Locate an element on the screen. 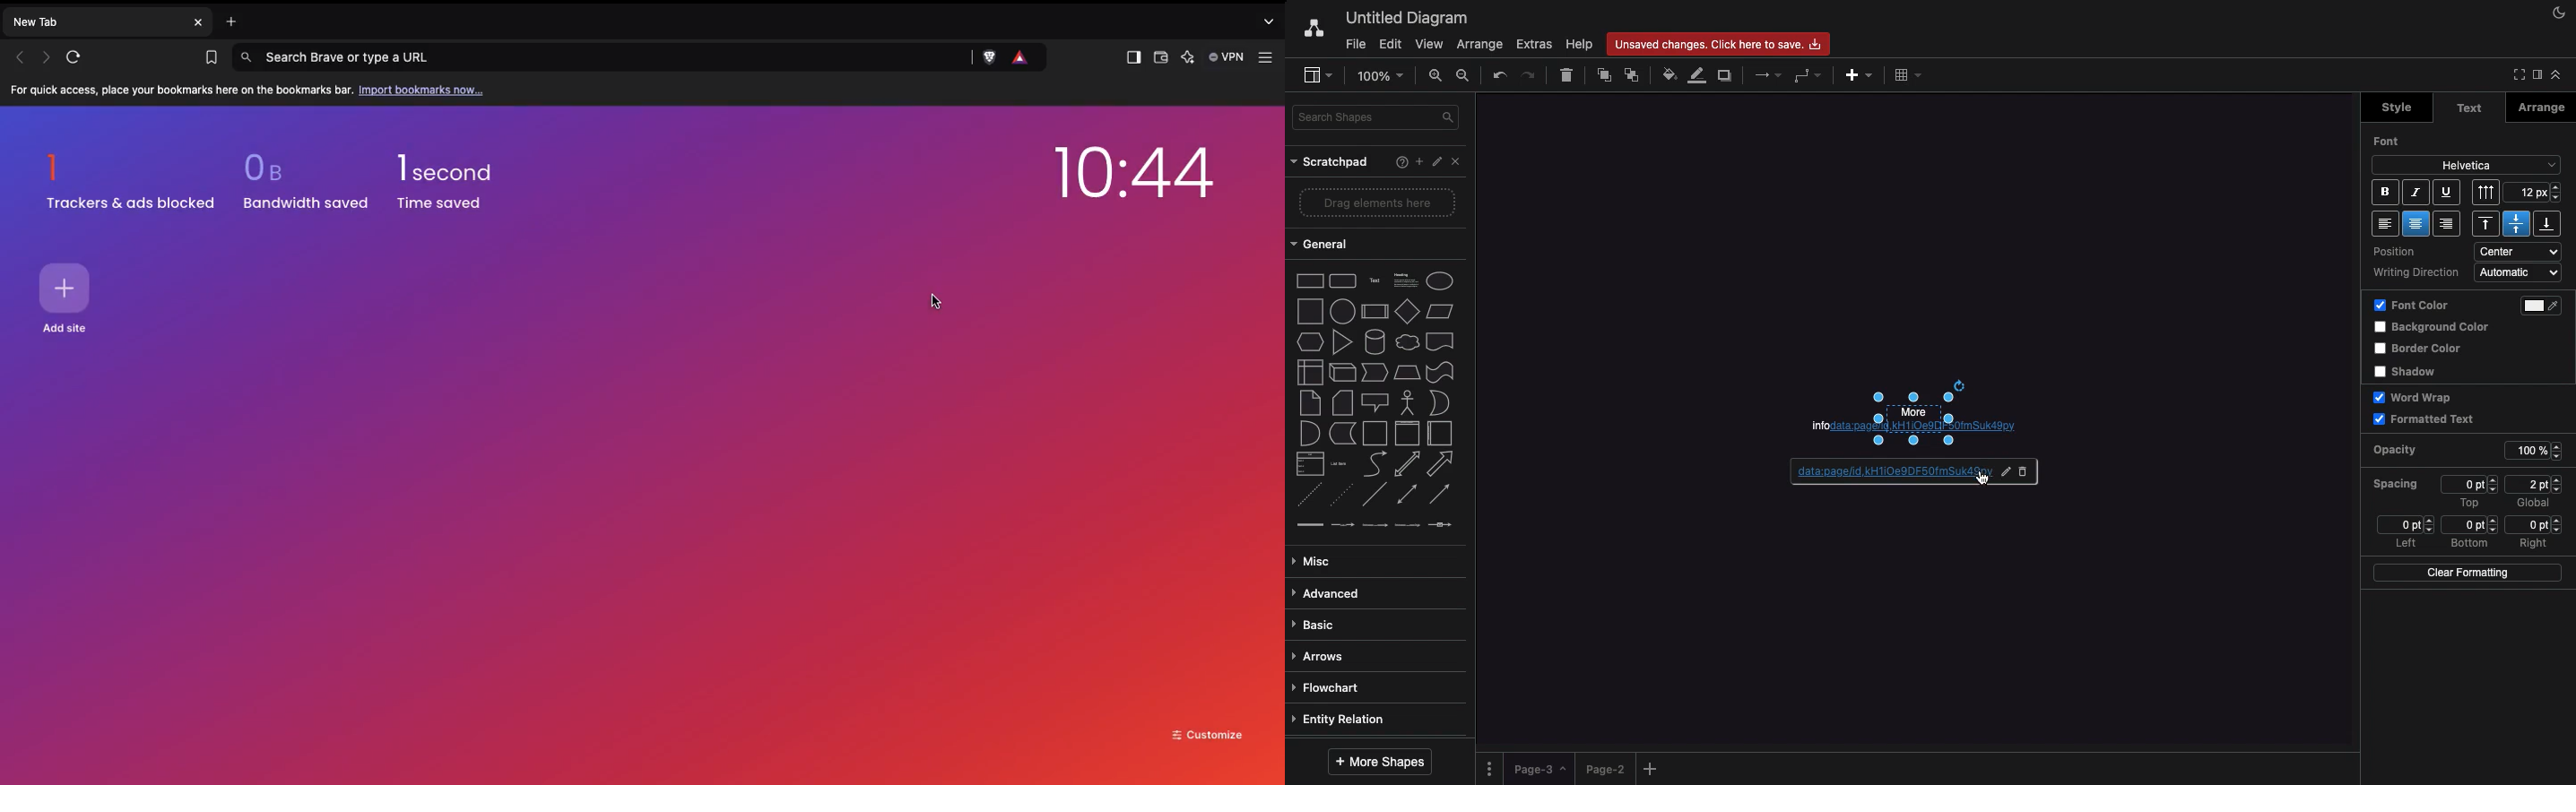 Image resolution: width=2576 pixels, height=812 pixels. or is located at coordinates (1440, 402).